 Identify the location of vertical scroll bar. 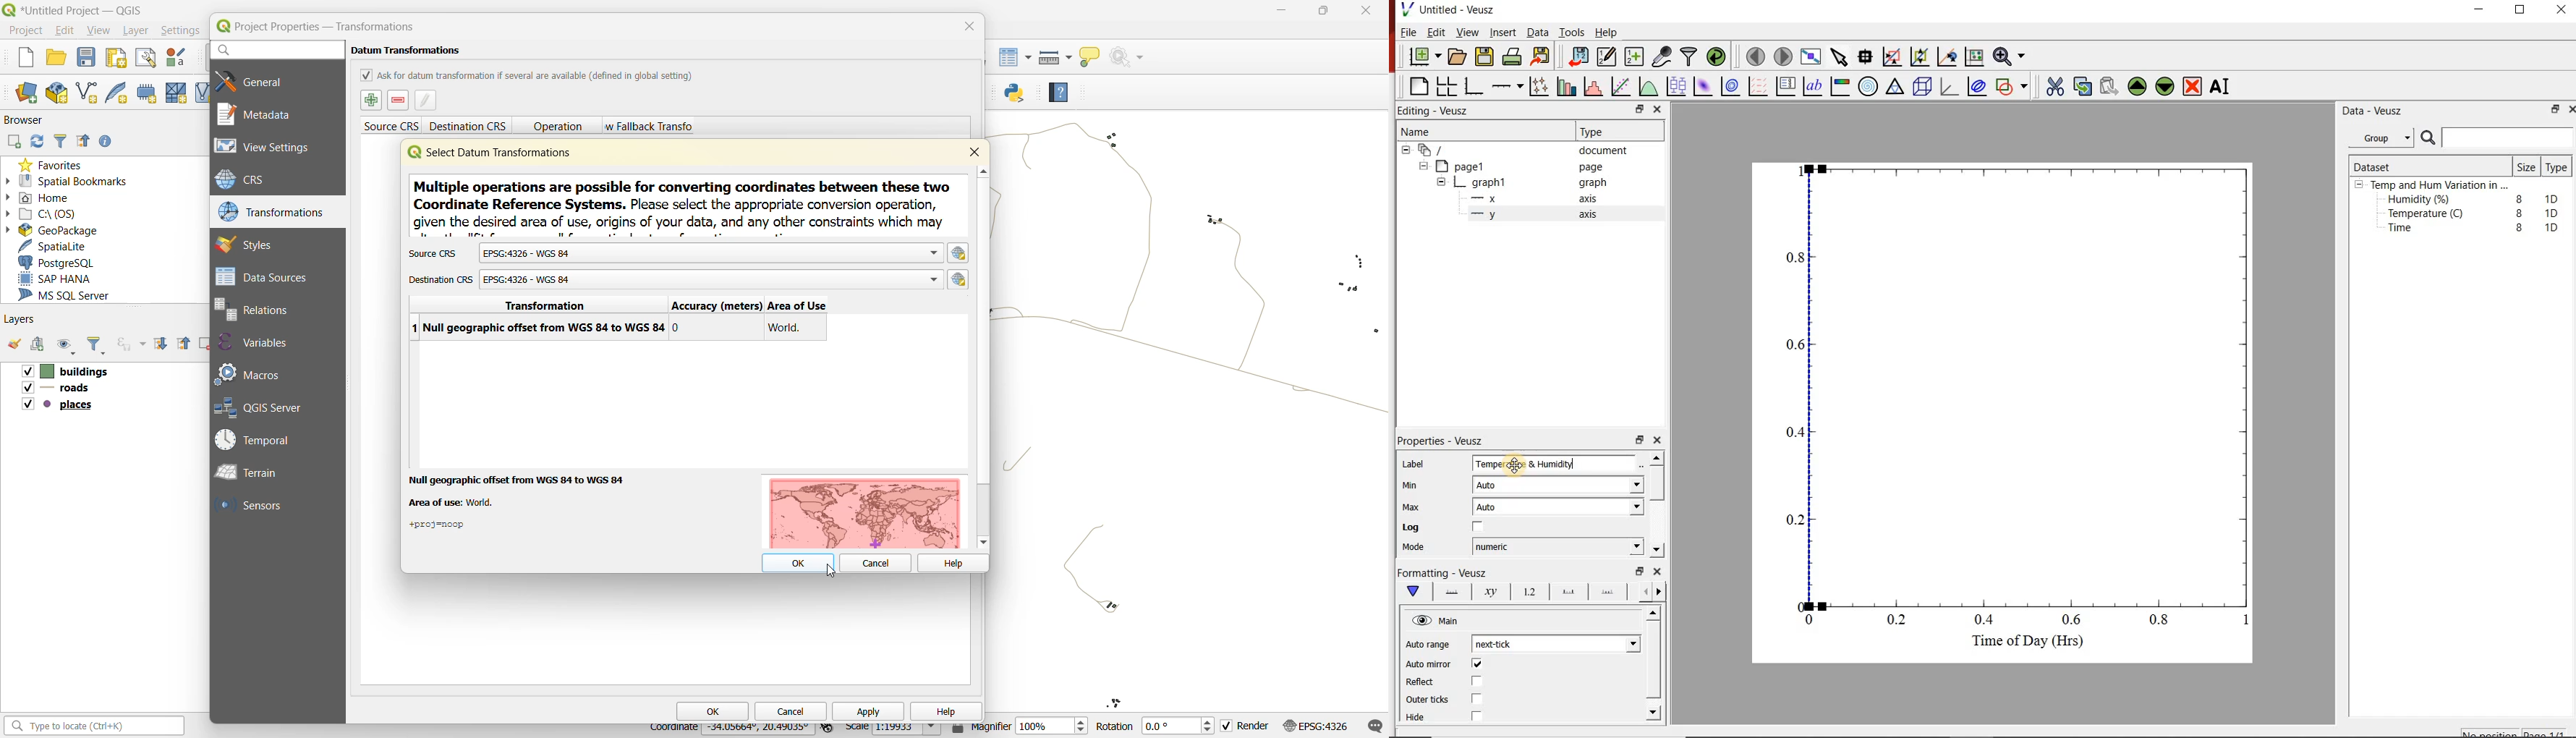
(985, 355).